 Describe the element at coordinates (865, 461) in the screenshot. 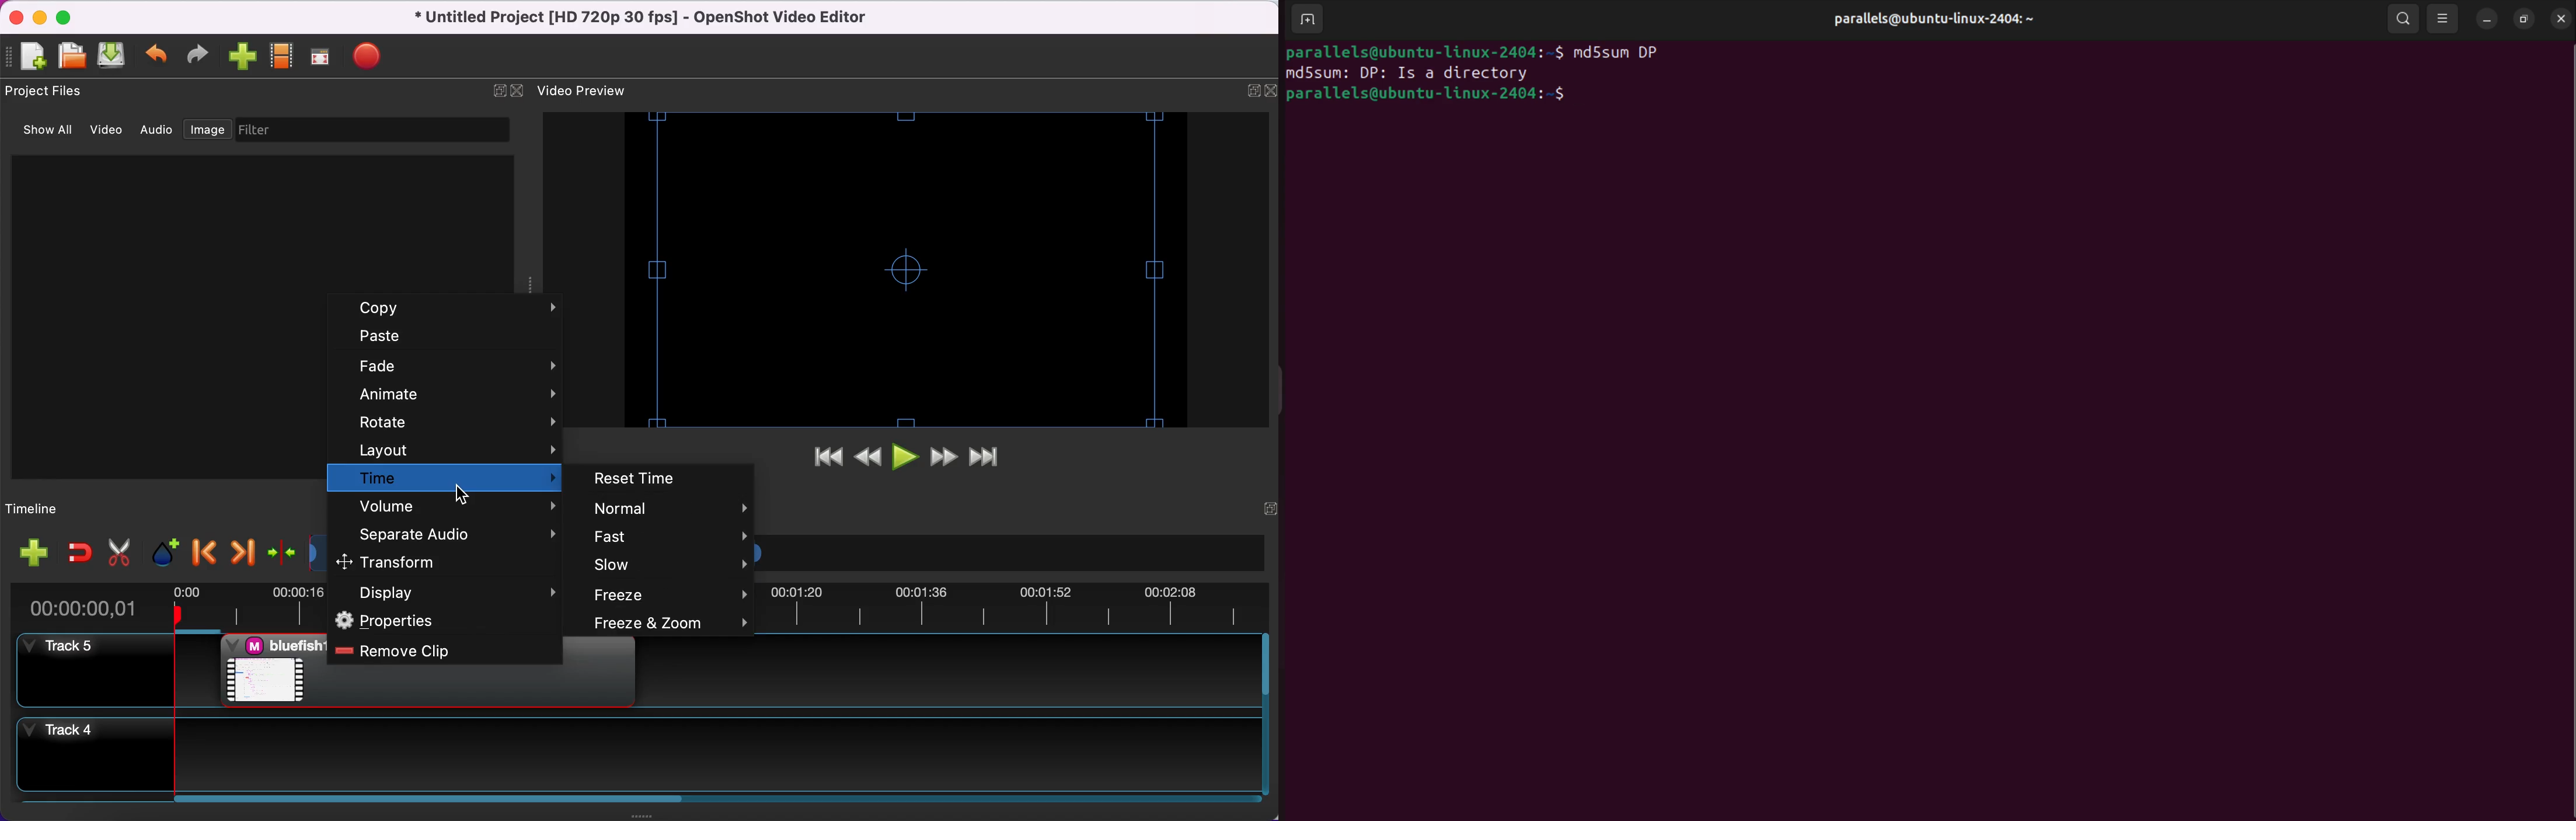

I see `rewind` at that location.